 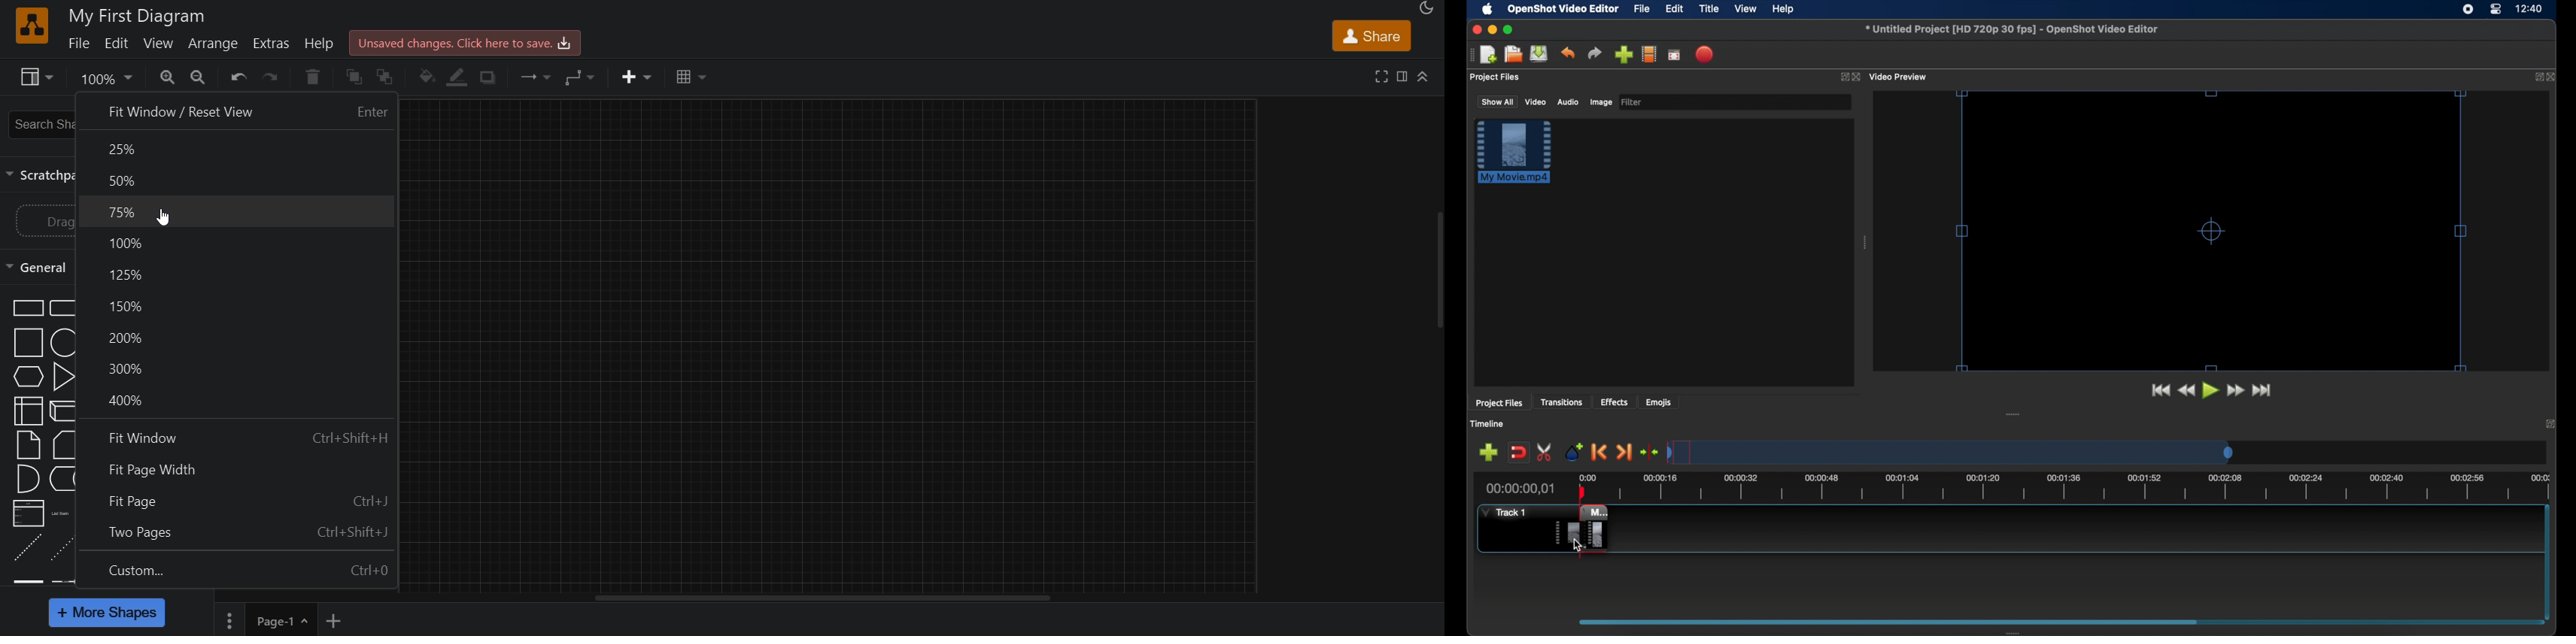 What do you see at coordinates (537, 77) in the screenshot?
I see `connection` at bounding box center [537, 77].